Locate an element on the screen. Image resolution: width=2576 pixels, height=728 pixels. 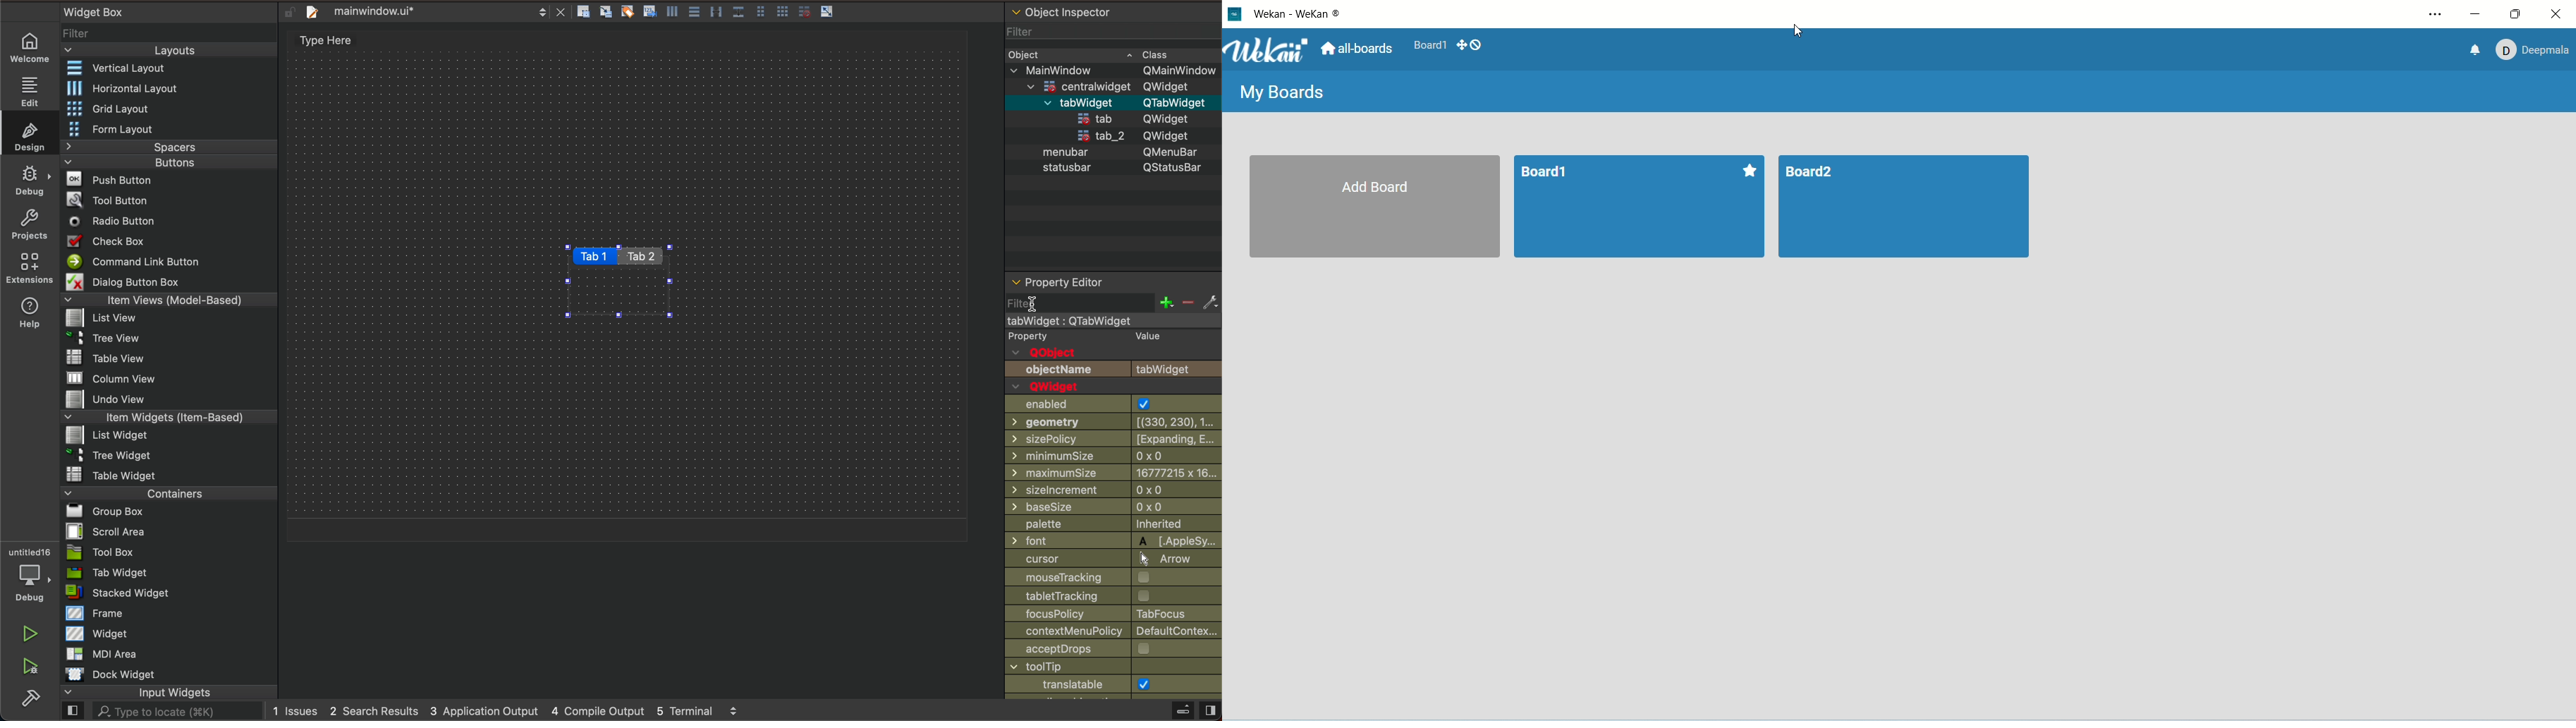
board2 is located at coordinates (1905, 207).